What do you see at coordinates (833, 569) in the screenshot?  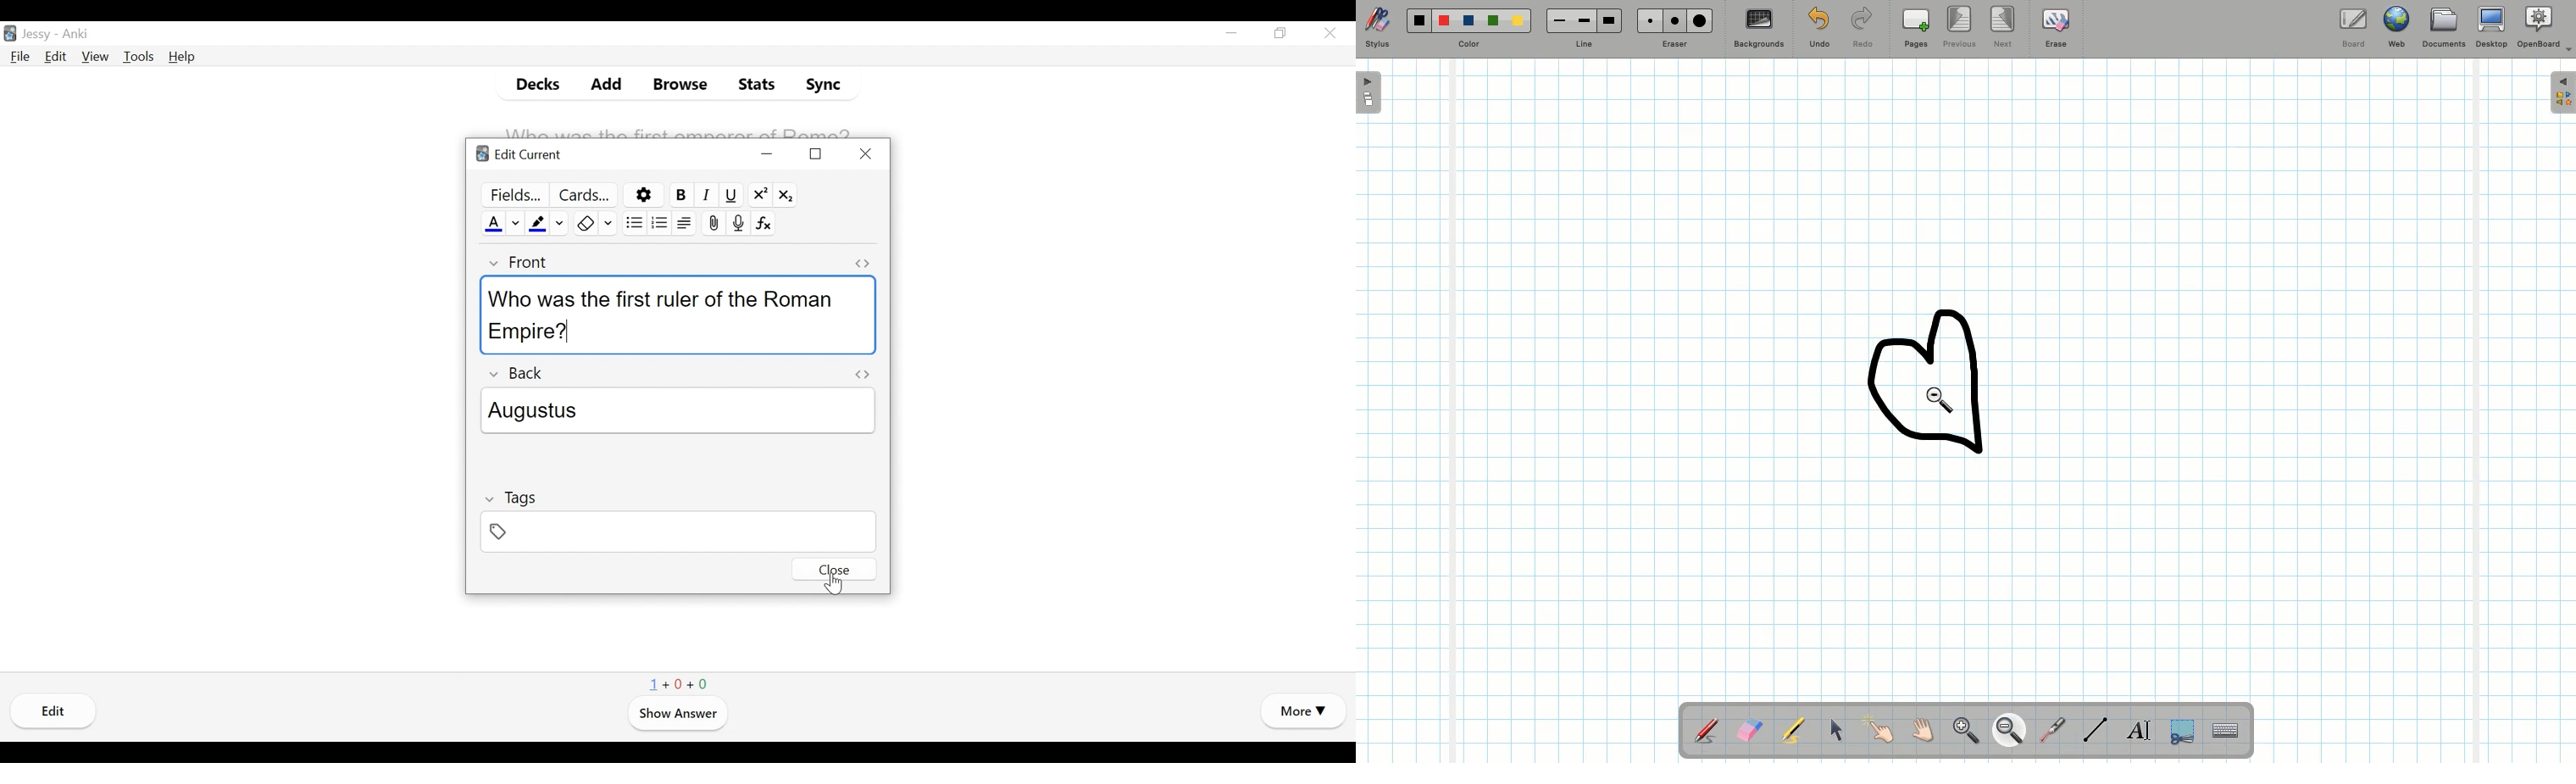 I see `Close` at bounding box center [833, 569].